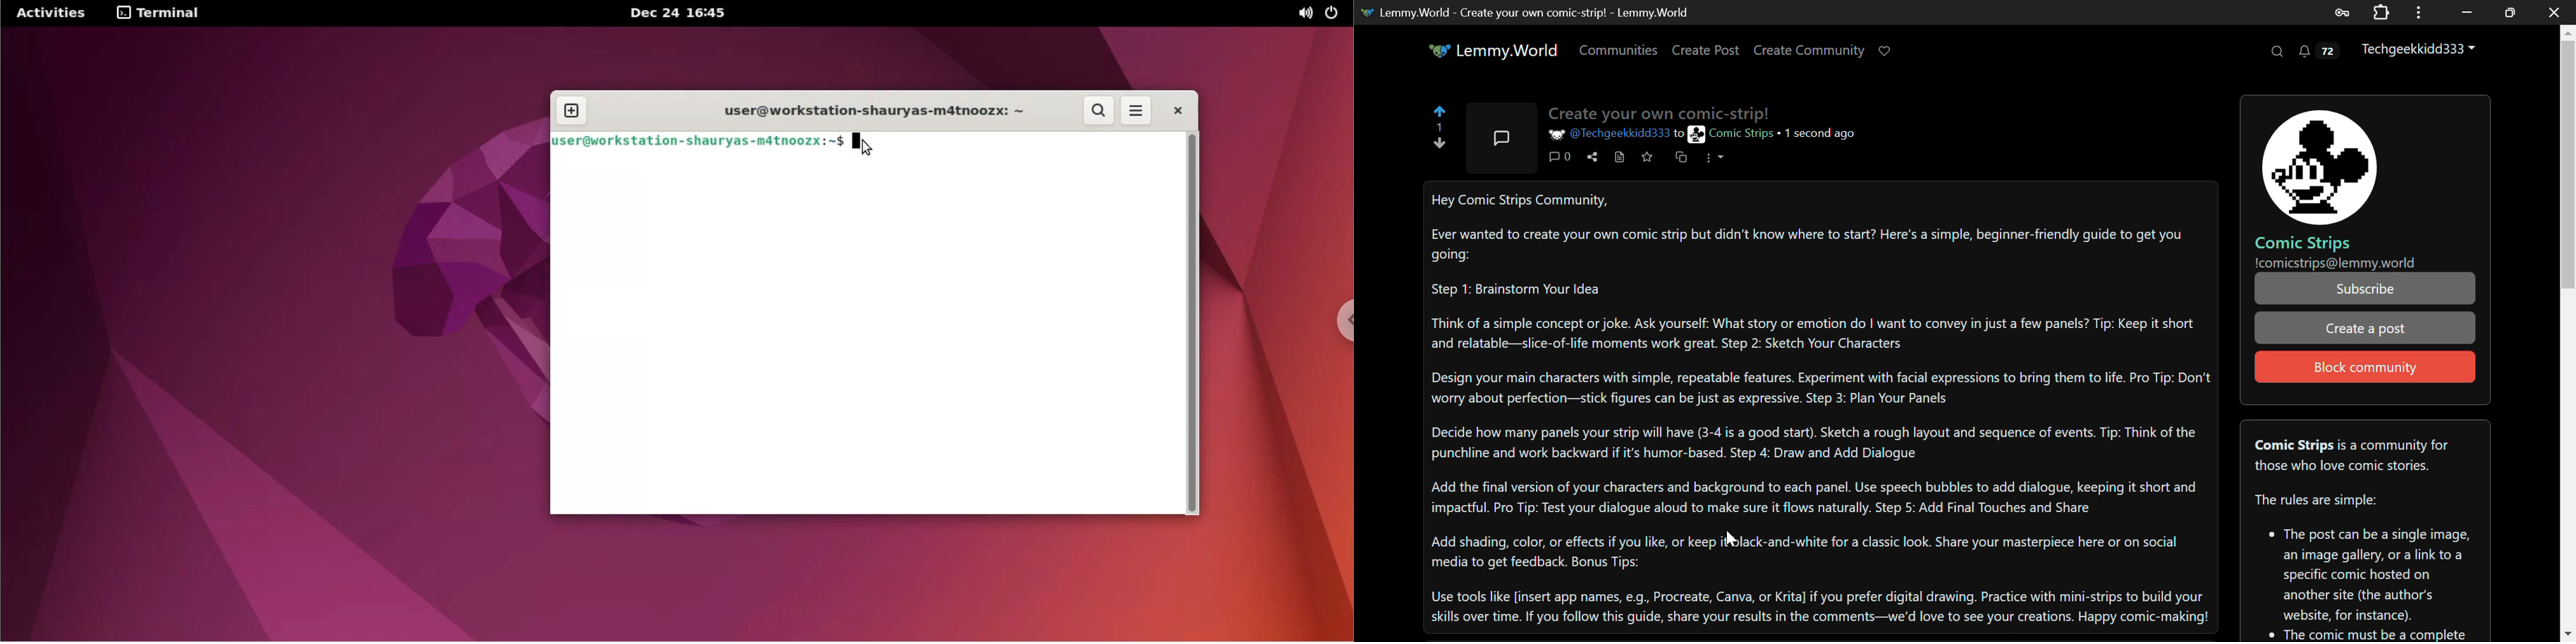  Describe the element at coordinates (2318, 54) in the screenshot. I see `Notifications` at that location.